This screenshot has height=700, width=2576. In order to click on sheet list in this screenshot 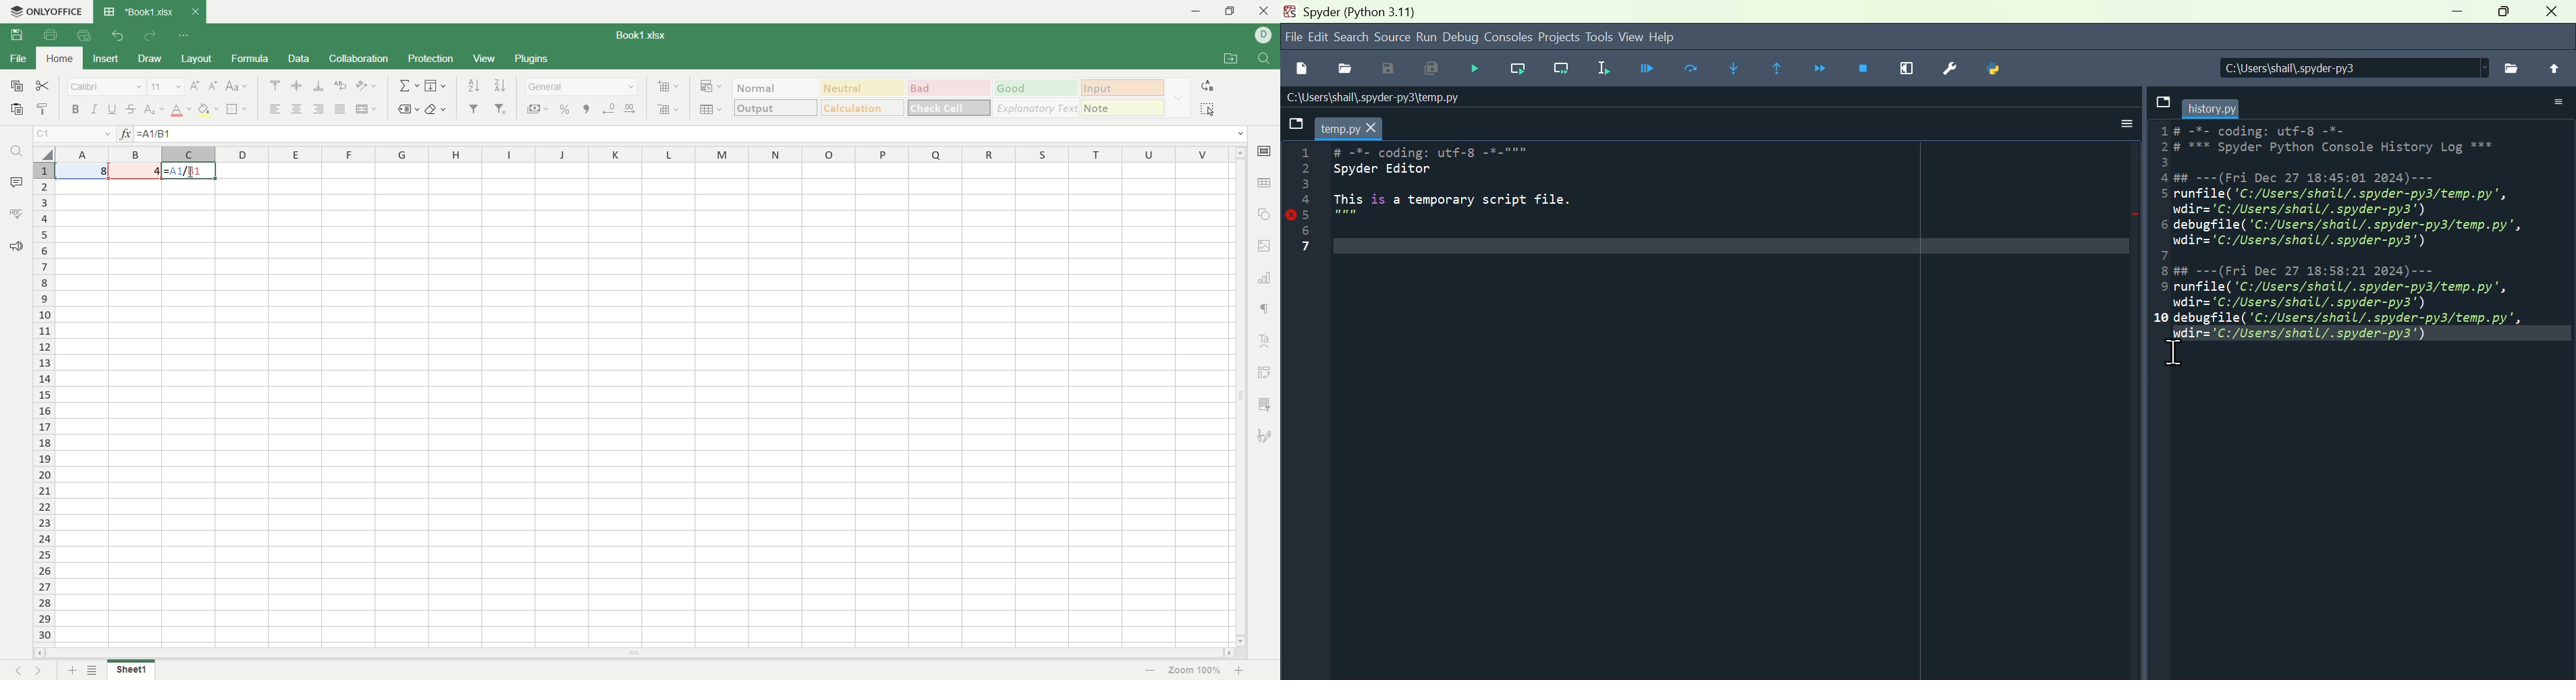, I will do `click(94, 670)`.